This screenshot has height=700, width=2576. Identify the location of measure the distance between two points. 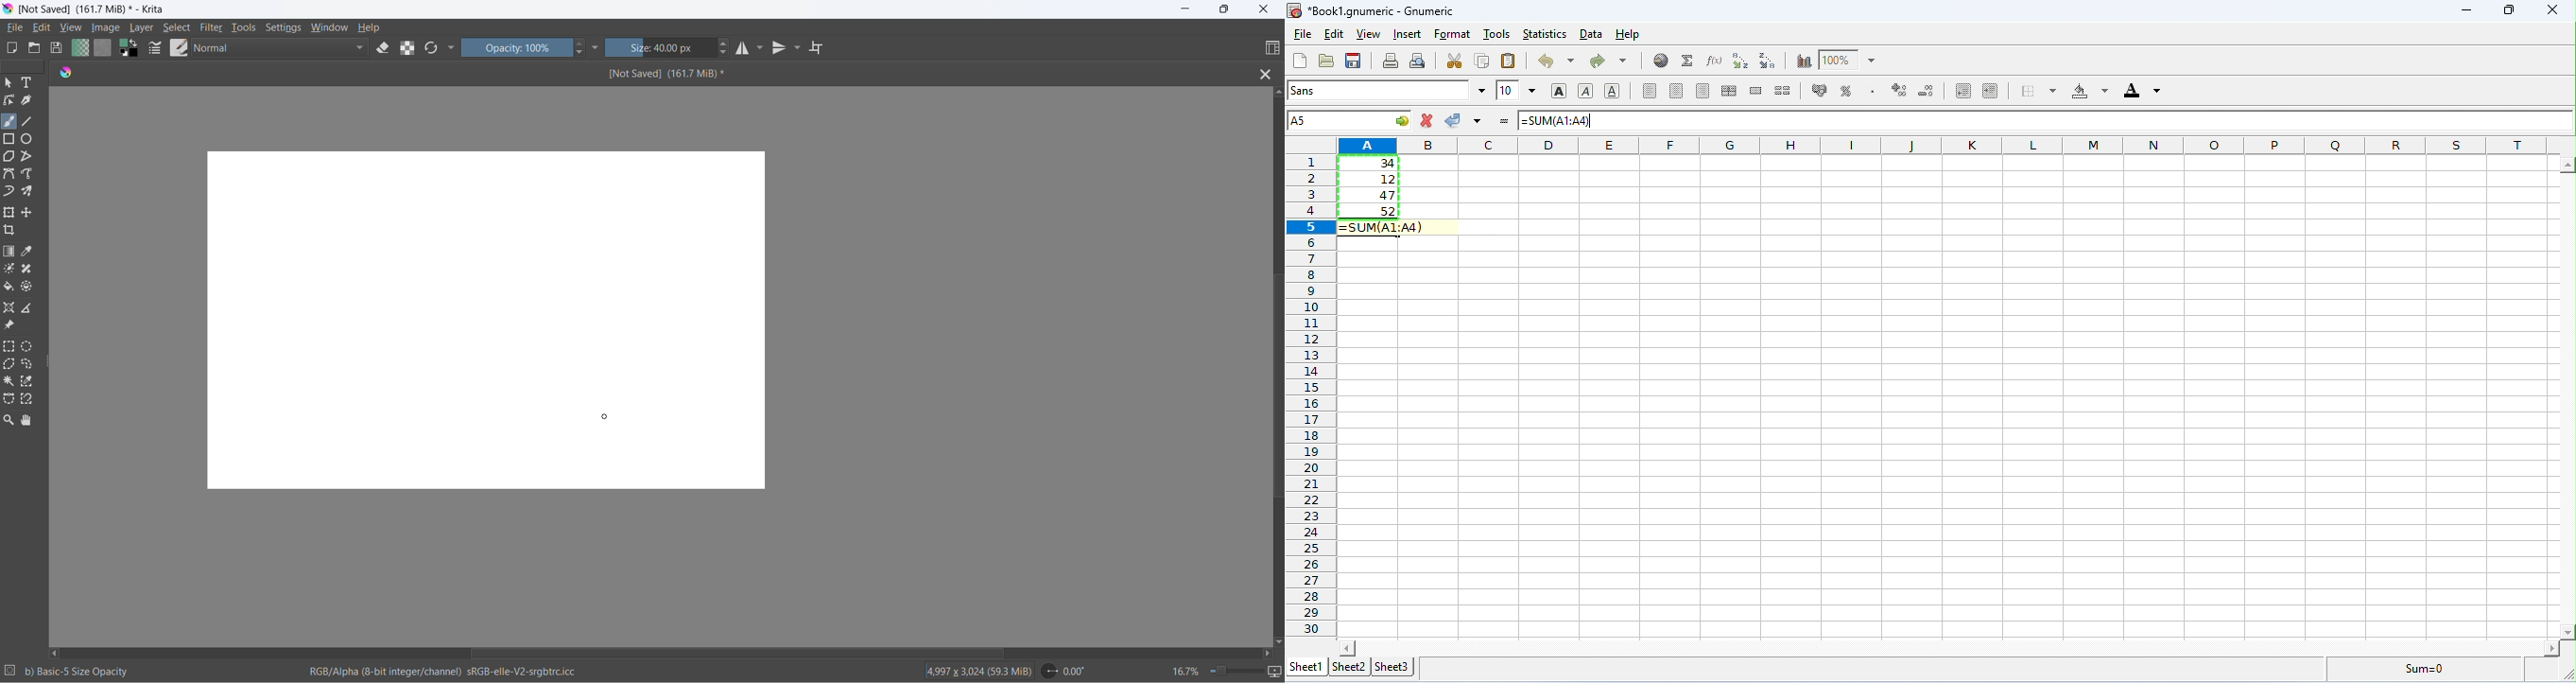
(31, 309).